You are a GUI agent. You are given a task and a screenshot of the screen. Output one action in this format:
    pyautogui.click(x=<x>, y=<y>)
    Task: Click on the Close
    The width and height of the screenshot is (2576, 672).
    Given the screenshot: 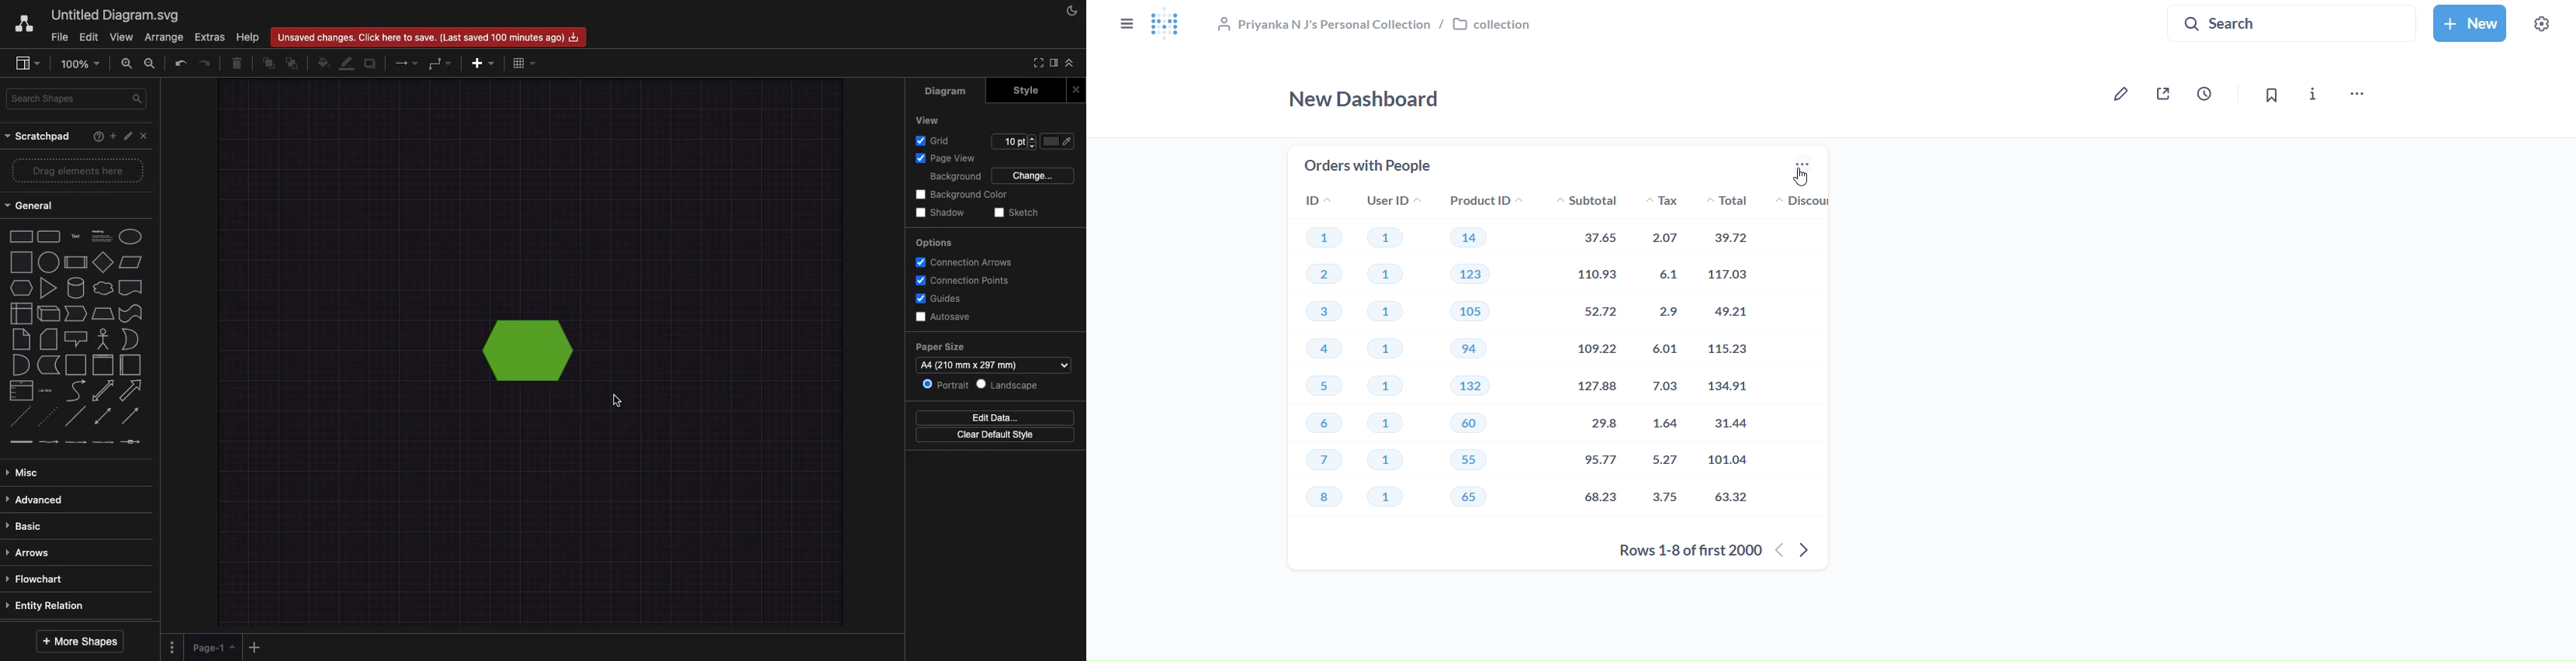 What is the action you would take?
    pyautogui.click(x=1076, y=89)
    